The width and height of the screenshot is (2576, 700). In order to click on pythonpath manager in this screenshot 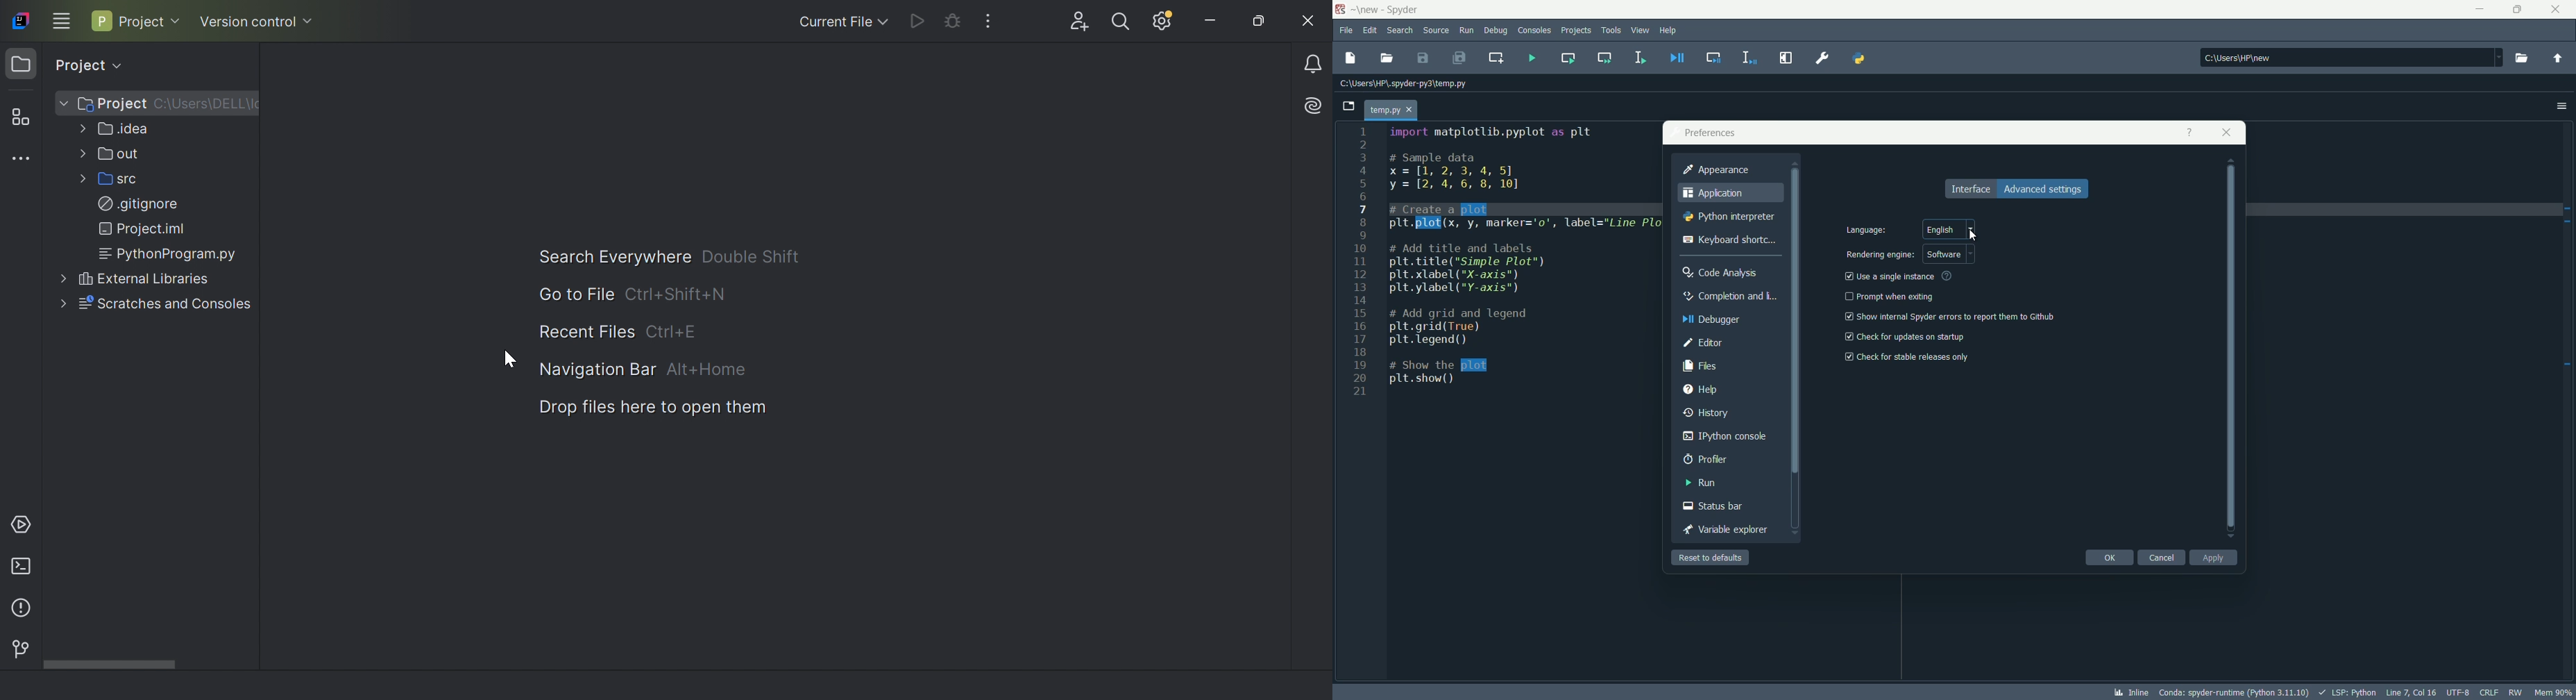, I will do `click(1858, 58)`.